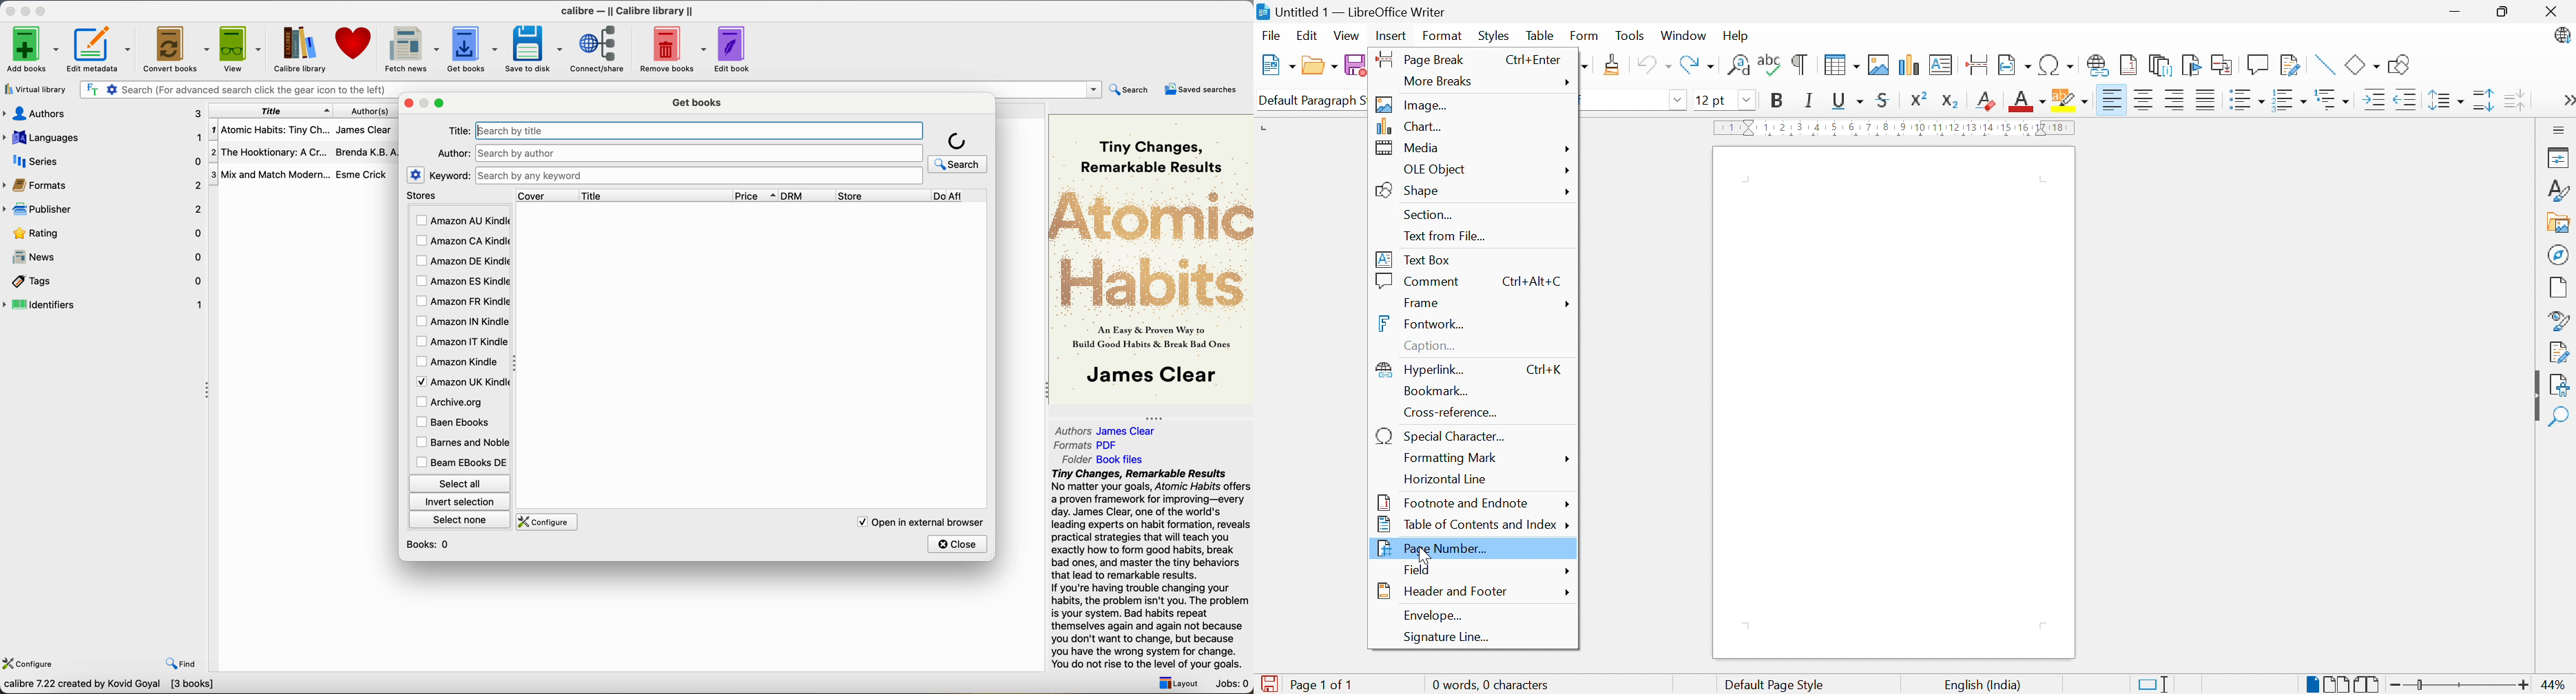 This screenshot has width=2576, height=700. Describe the element at coordinates (462, 281) in the screenshot. I see `Amazon ES Kindle` at that location.